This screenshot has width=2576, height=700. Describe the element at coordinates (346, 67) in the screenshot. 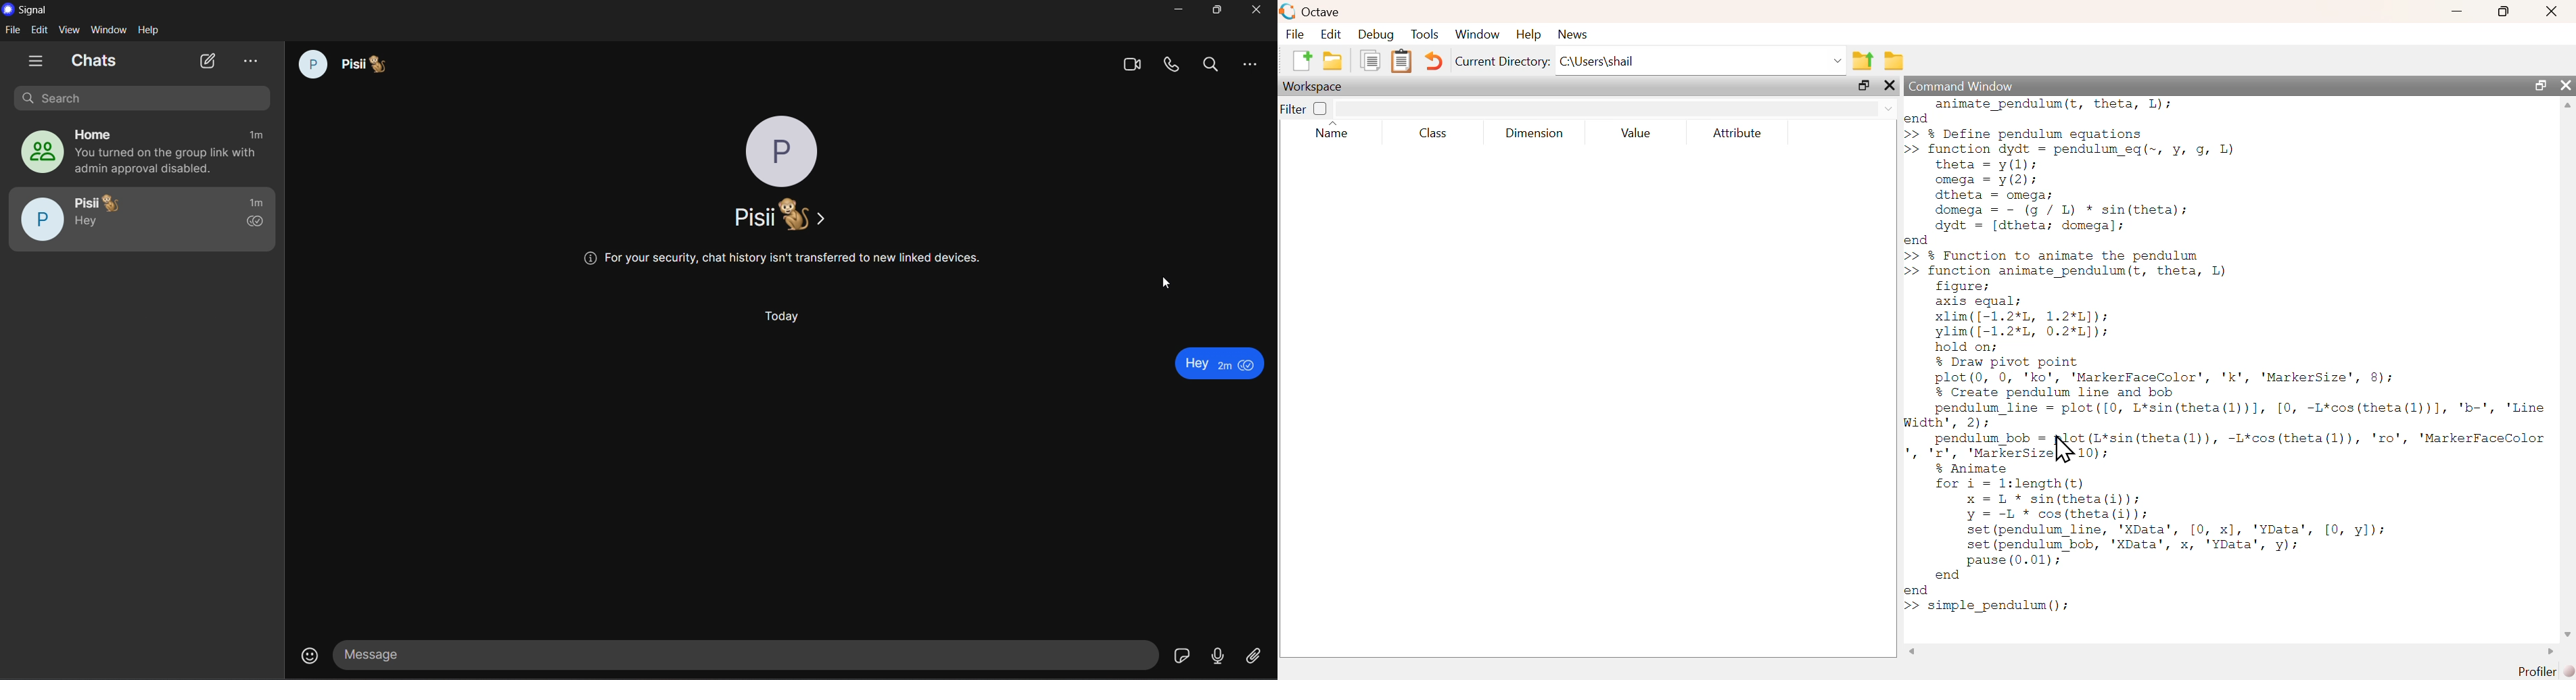

I see `pisii chat` at that location.